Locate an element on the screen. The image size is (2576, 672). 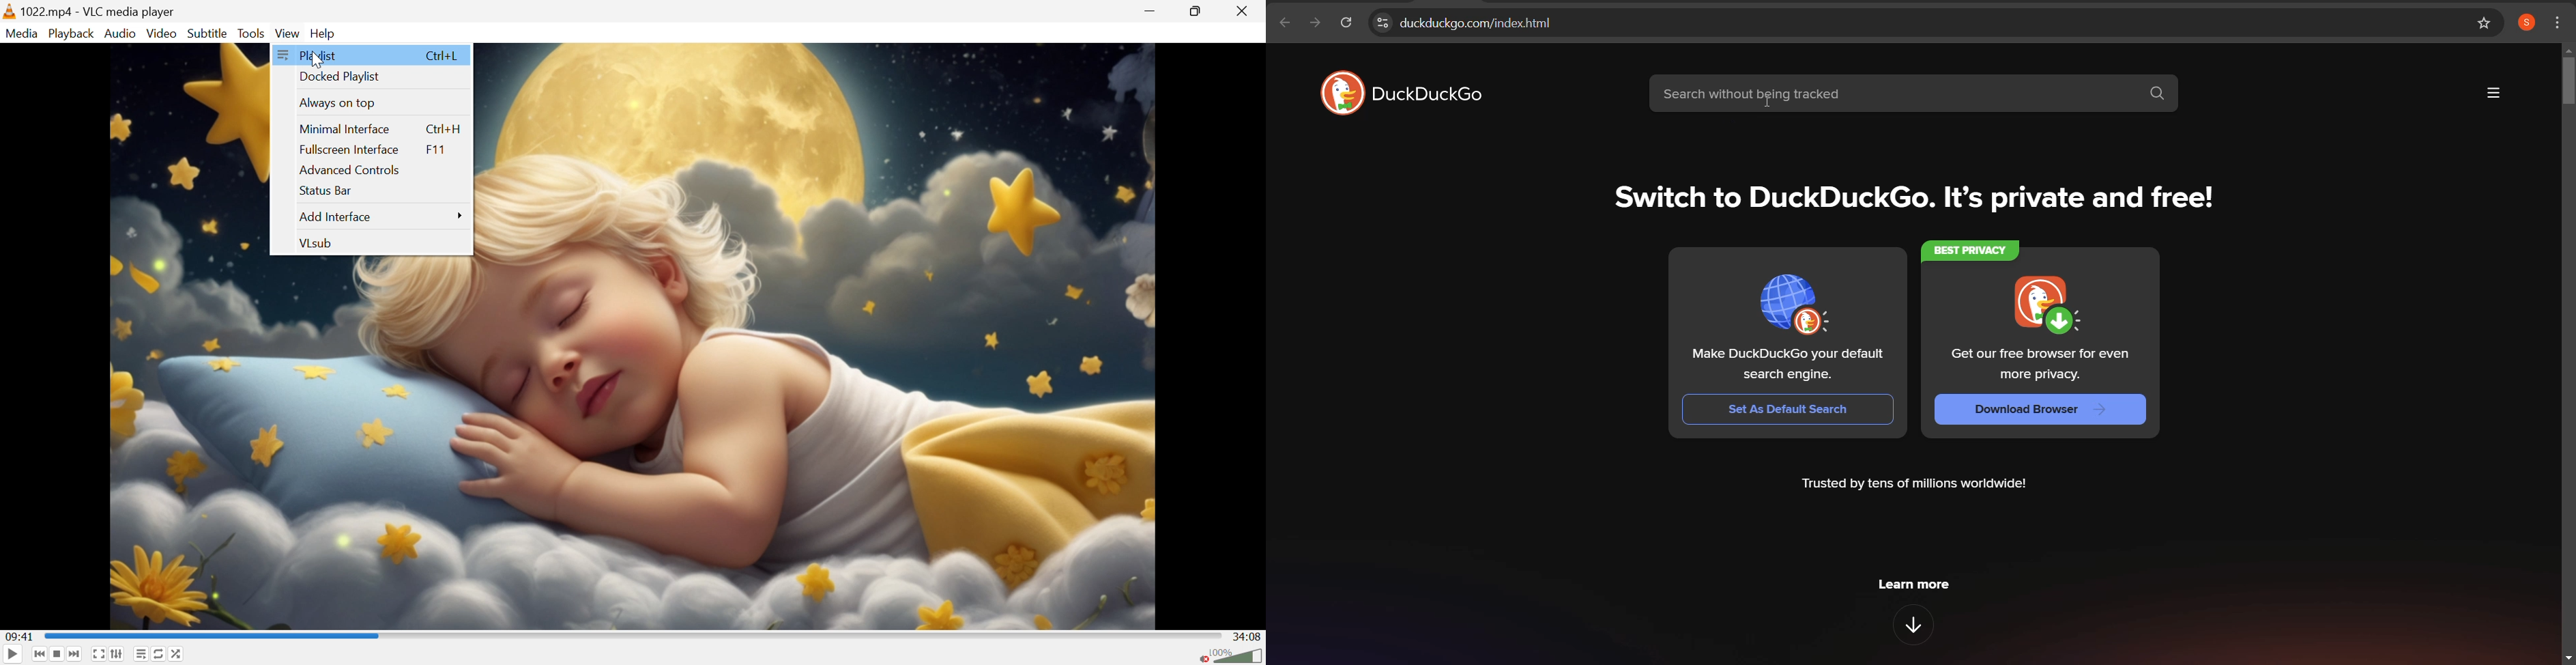
Random is located at coordinates (177, 654).